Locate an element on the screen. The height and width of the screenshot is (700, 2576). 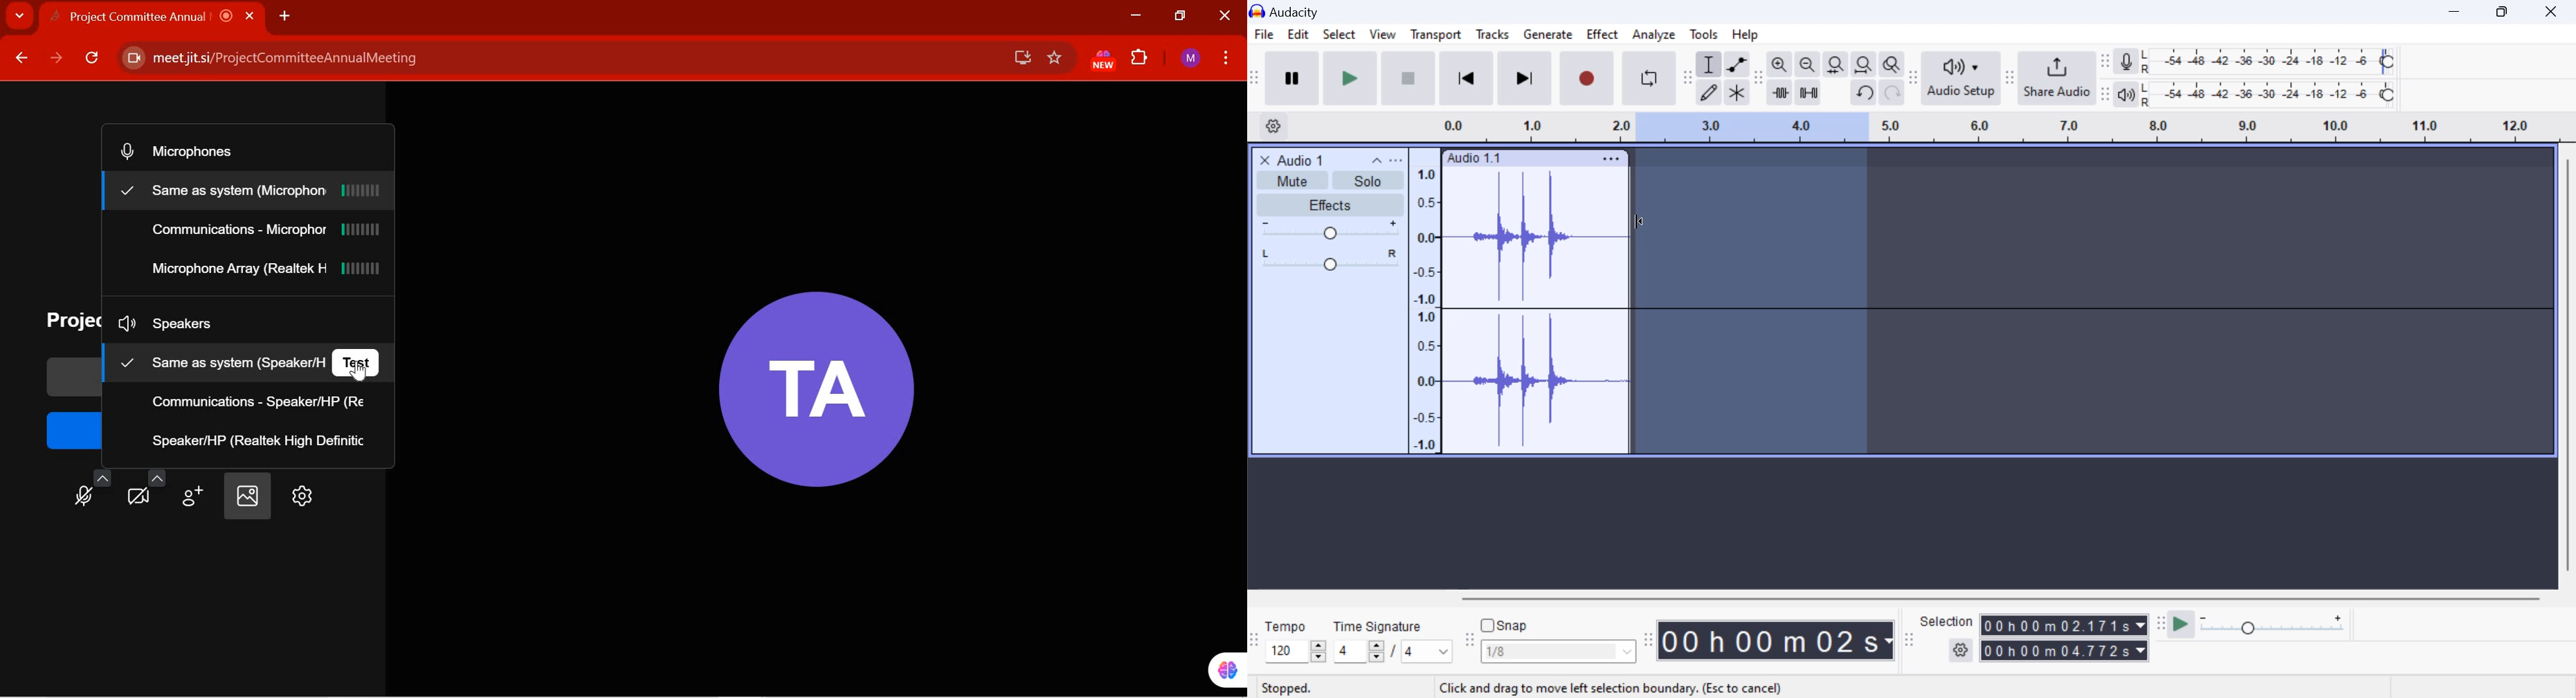
Max time signature options is located at coordinates (1427, 652).